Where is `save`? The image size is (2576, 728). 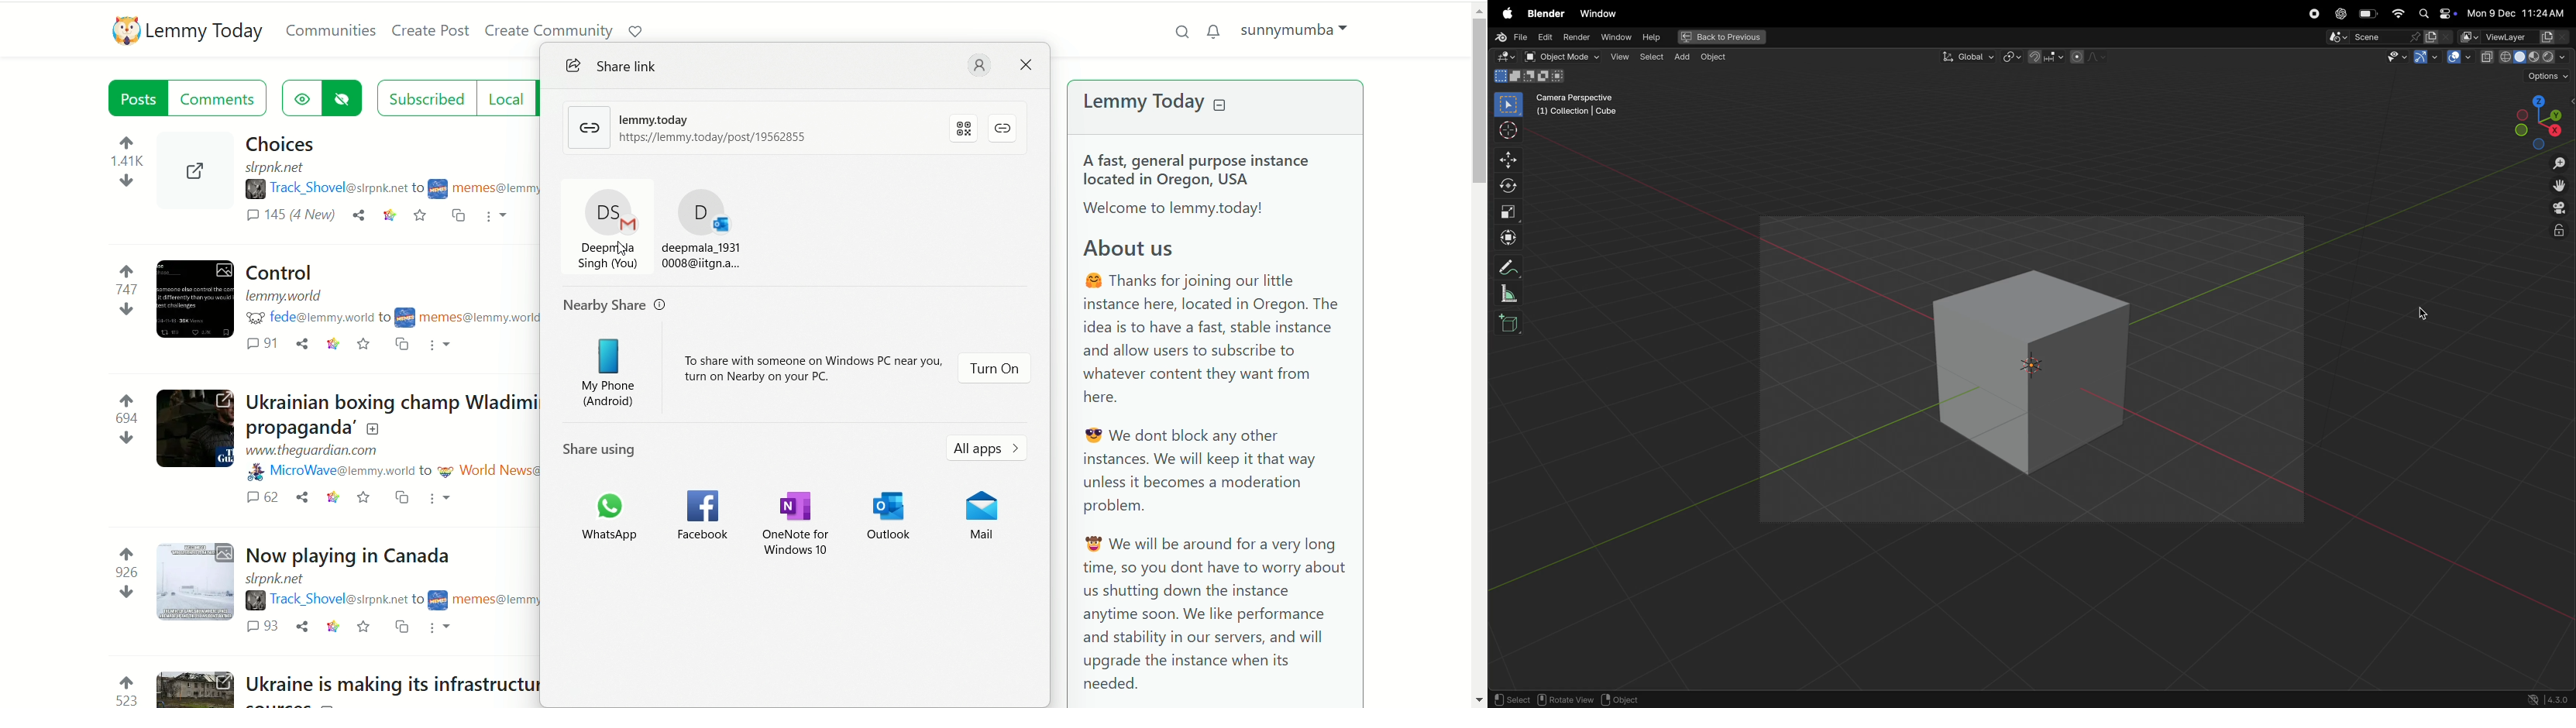
save is located at coordinates (361, 626).